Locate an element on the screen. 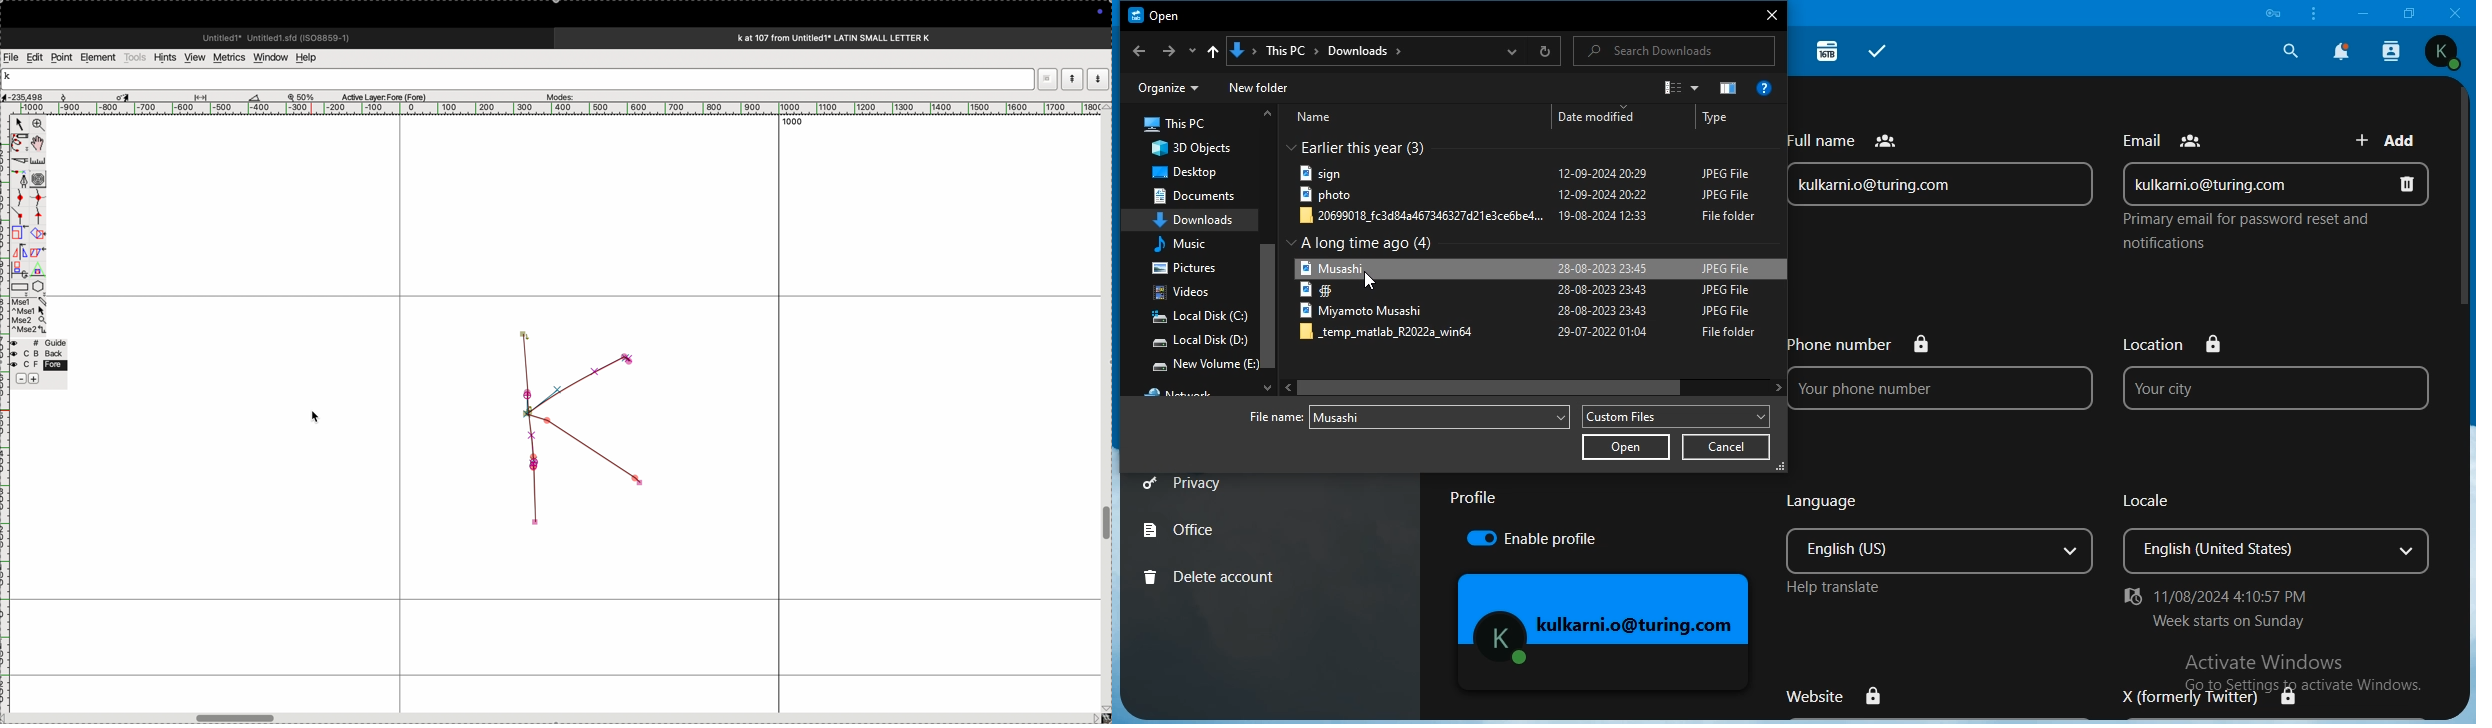 The width and height of the screenshot is (2492, 728). desktop is located at coordinates (1186, 174).